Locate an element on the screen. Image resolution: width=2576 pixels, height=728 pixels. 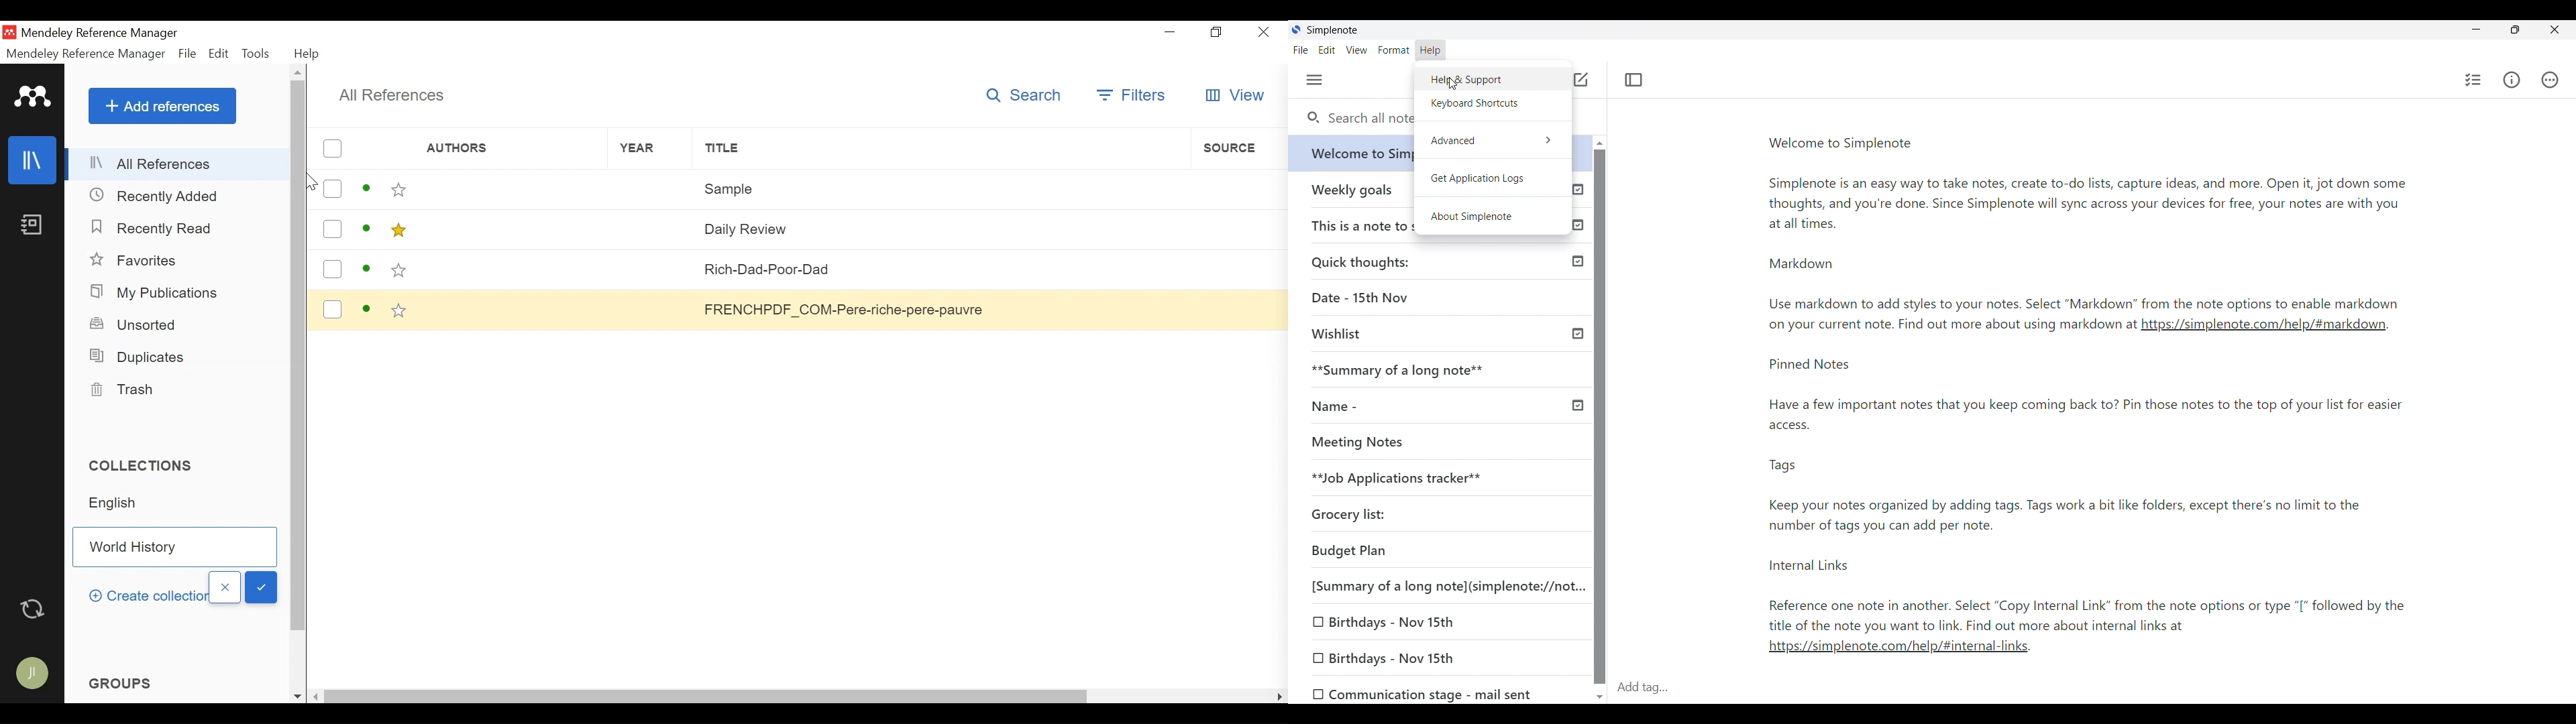
View is located at coordinates (1234, 96).